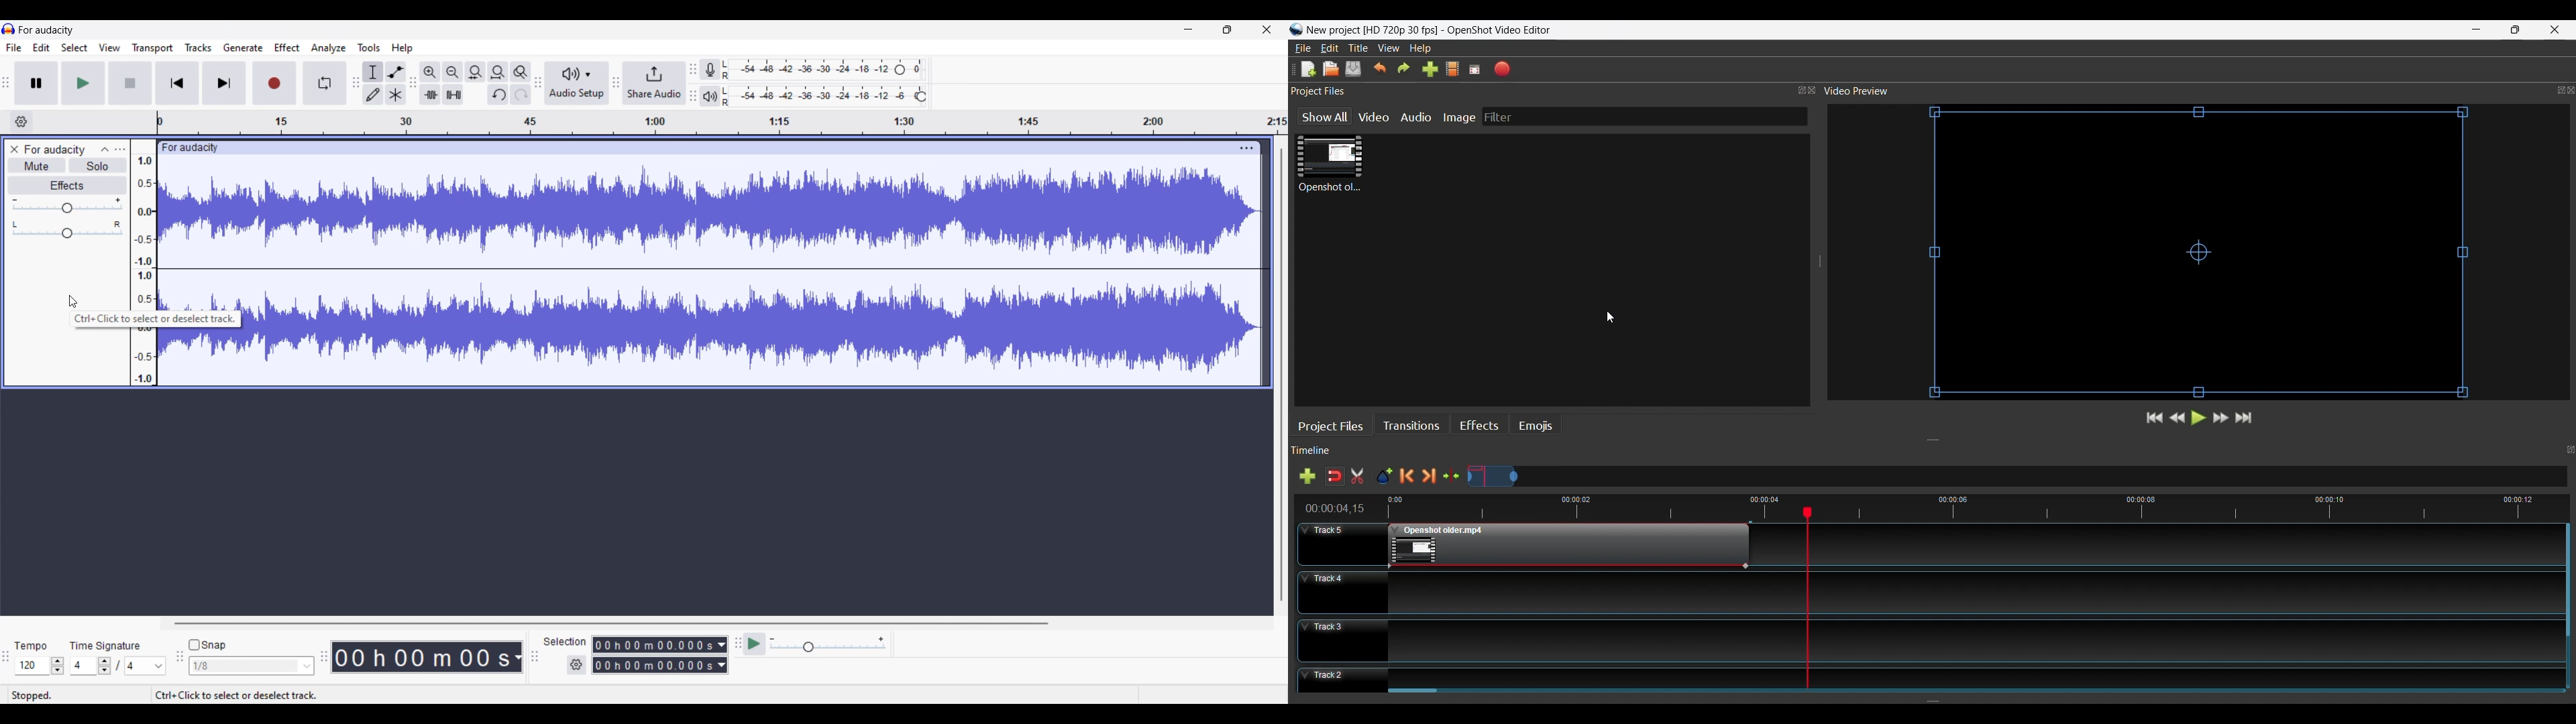 The height and width of the screenshot is (728, 2576). Describe the element at coordinates (105, 646) in the screenshot. I see `Indicates time signature settings ` at that location.